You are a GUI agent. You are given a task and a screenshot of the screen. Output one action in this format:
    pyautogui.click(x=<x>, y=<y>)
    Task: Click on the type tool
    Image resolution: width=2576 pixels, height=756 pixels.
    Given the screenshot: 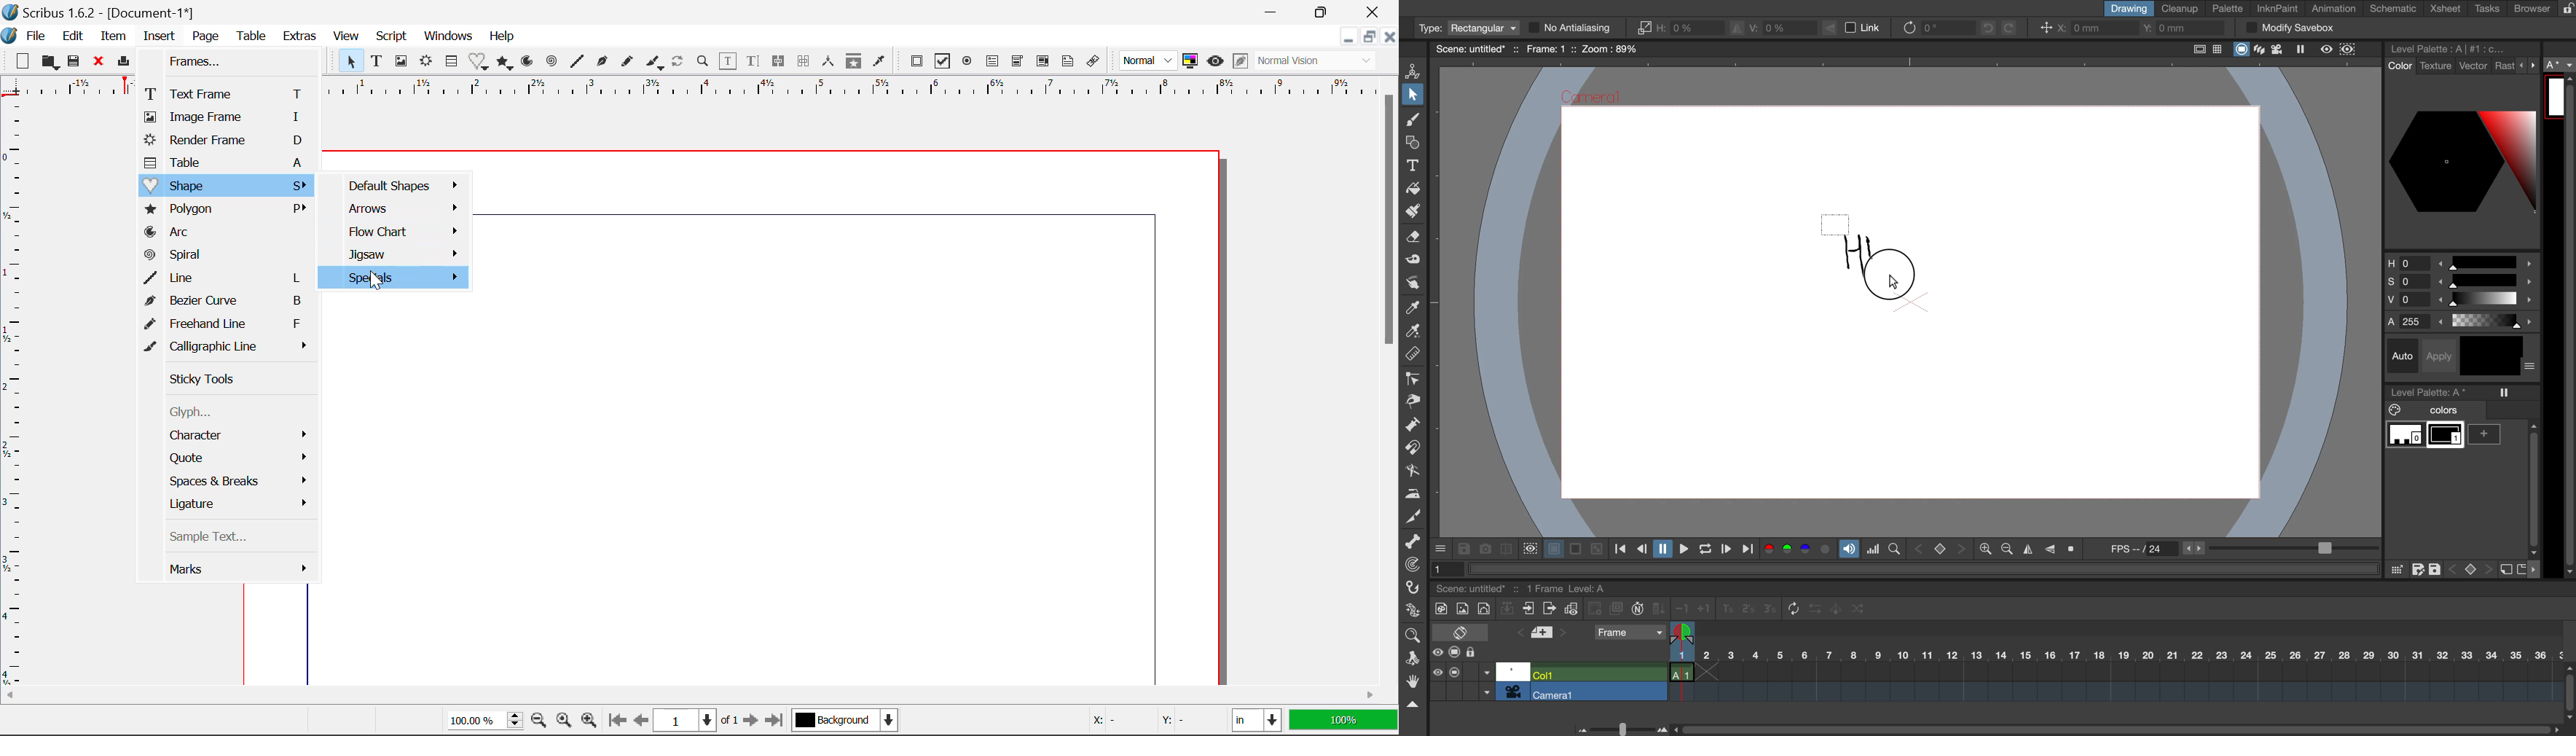 What is the action you would take?
    pyautogui.click(x=1413, y=163)
    